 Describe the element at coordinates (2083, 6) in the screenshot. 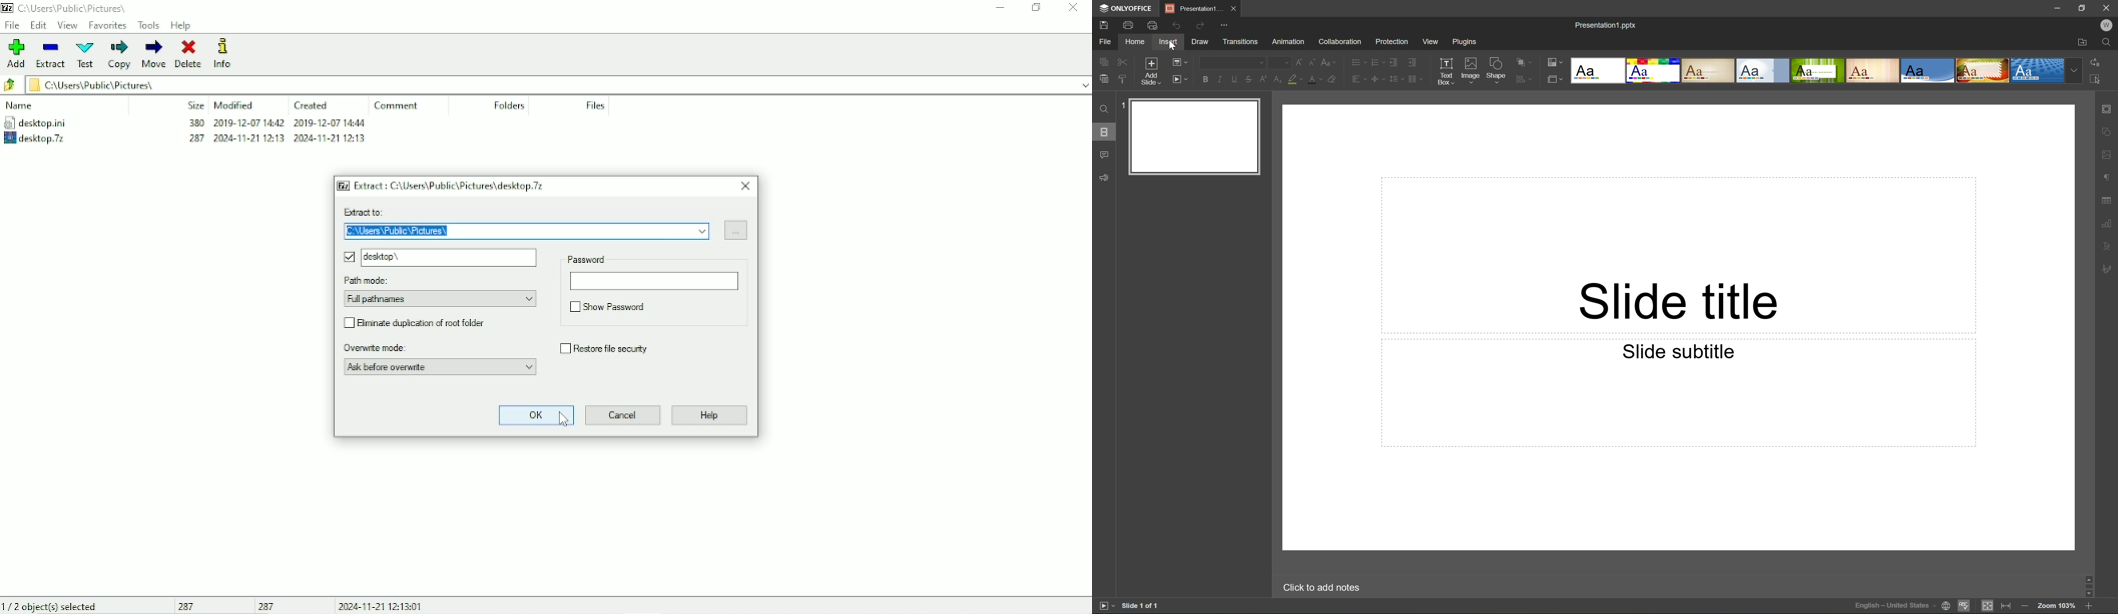

I see `Restore Down` at that location.